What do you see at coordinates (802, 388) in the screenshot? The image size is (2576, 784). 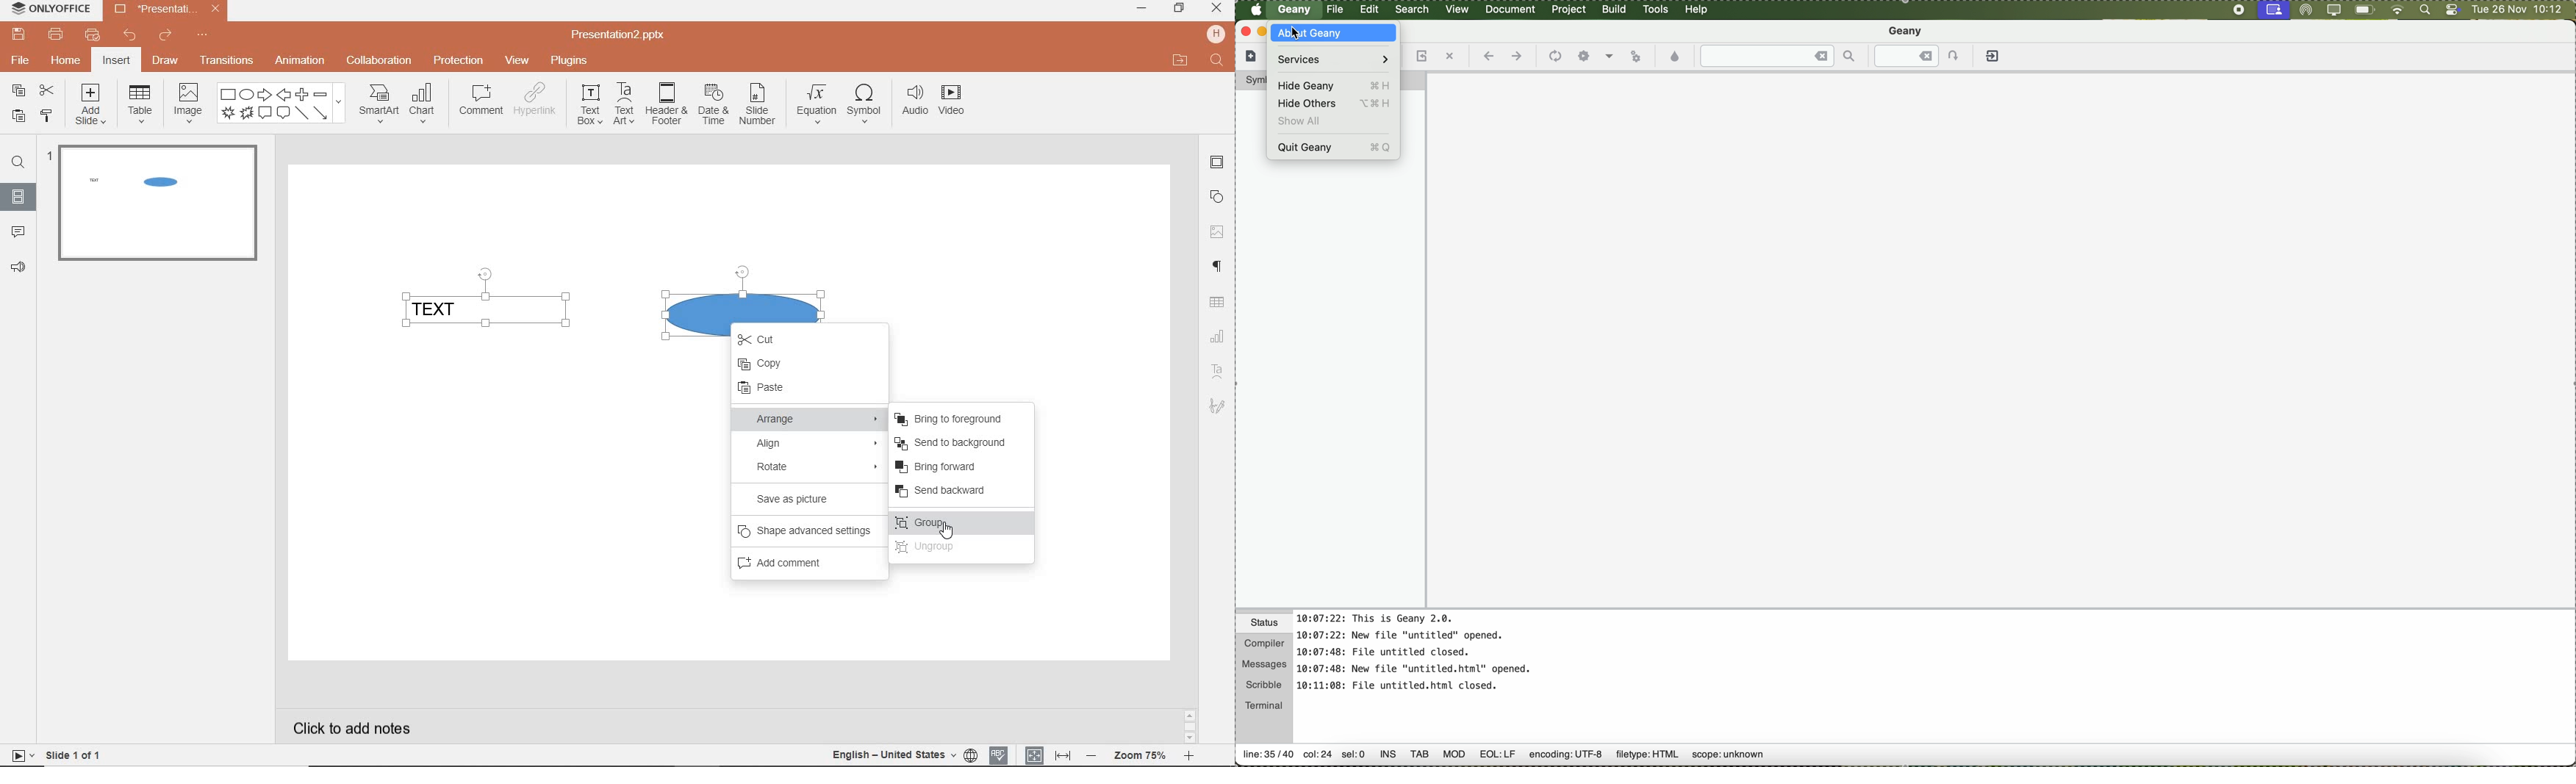 I see `PASTE` at bounding box center [802, 388].